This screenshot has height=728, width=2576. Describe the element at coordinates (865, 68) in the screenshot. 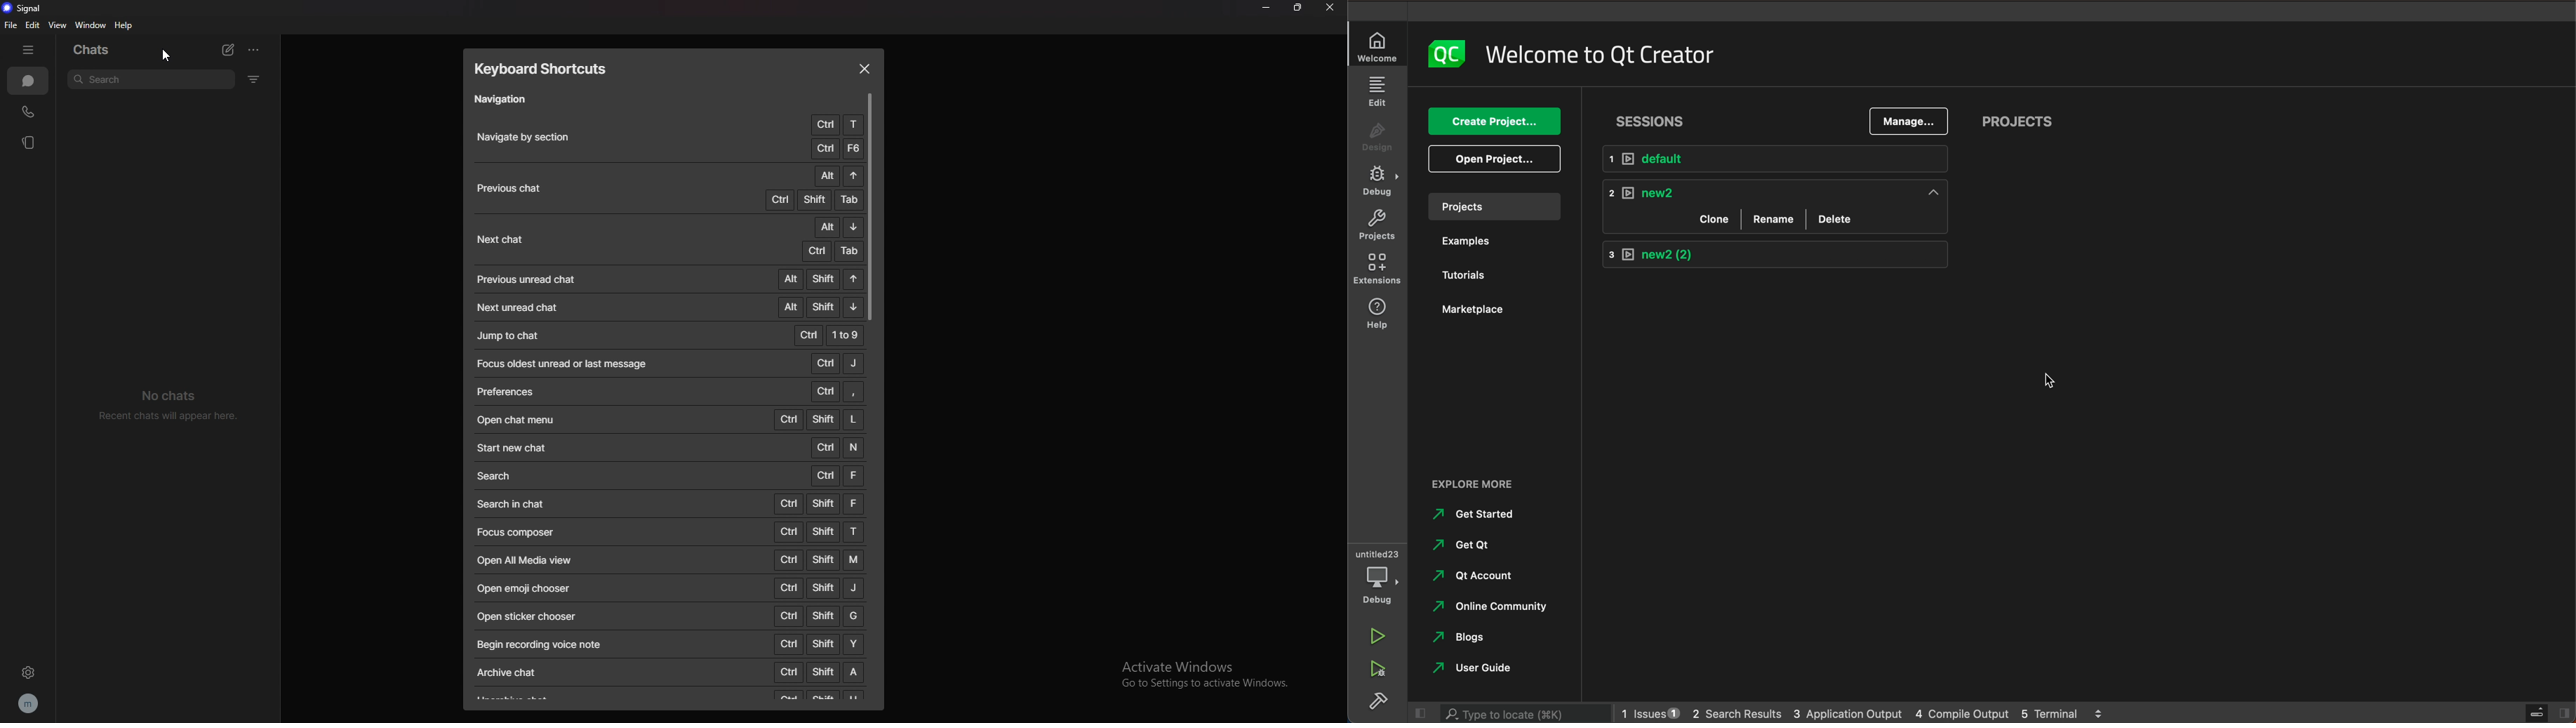

I see `close` at that location.